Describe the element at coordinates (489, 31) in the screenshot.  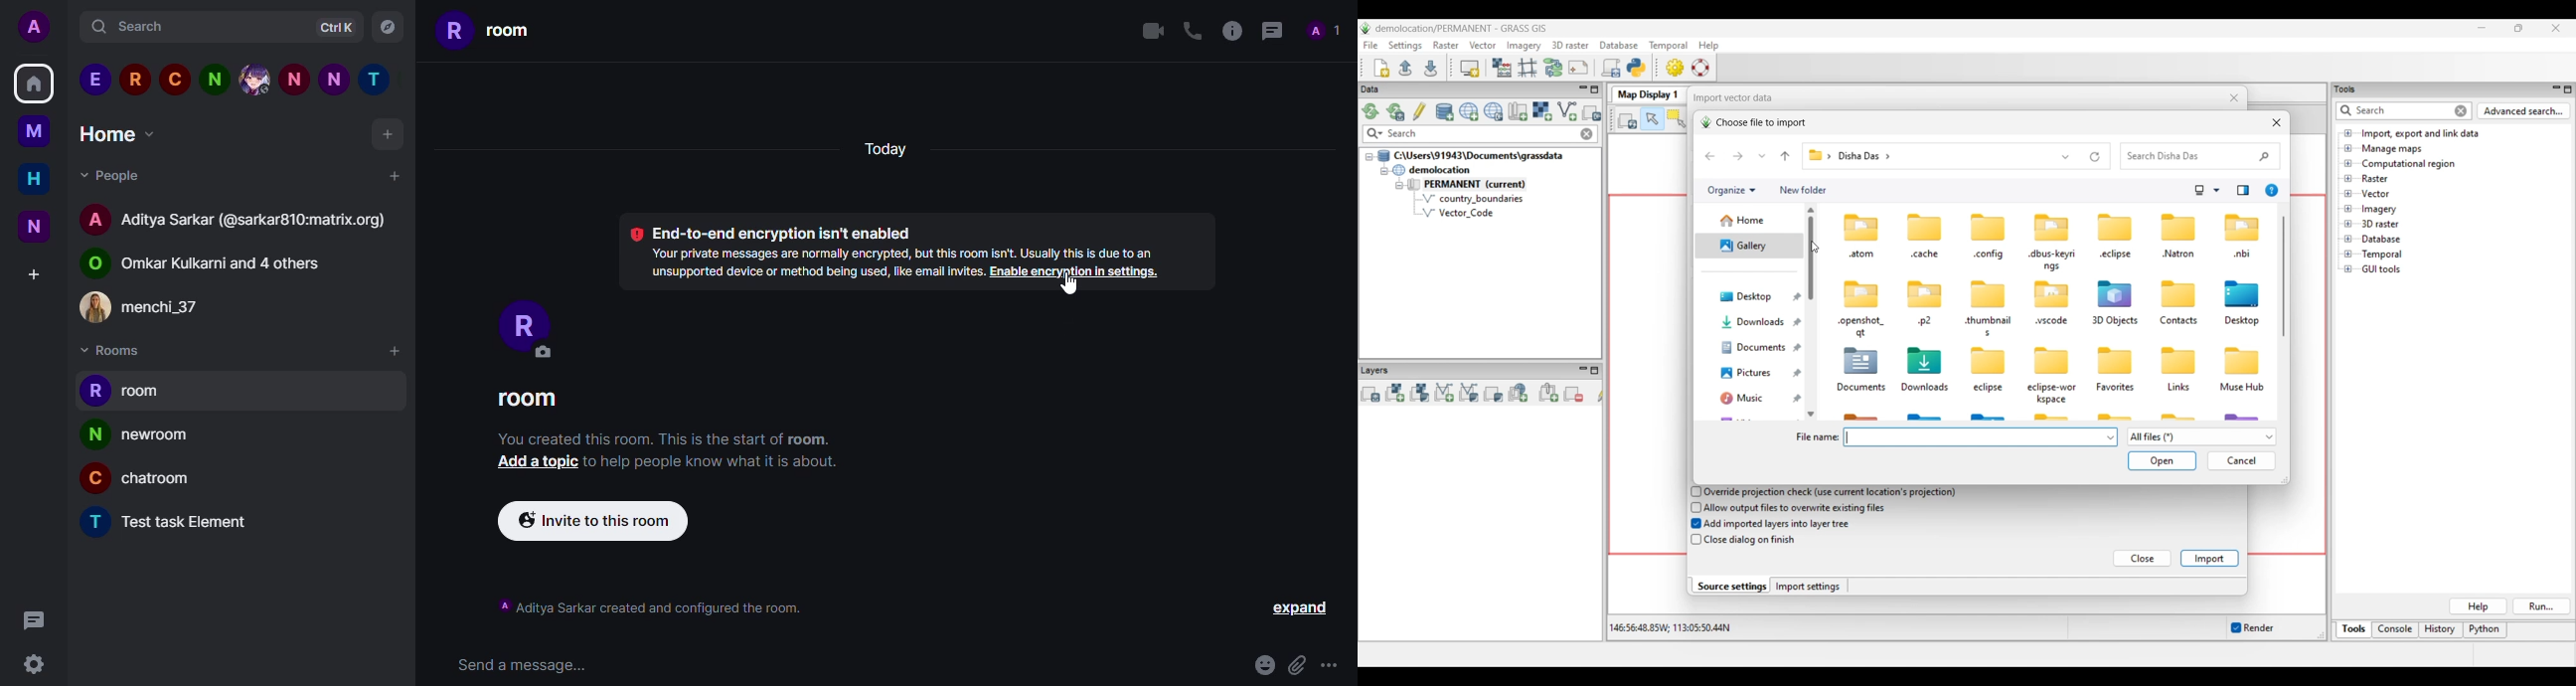
I see `room` at that location.